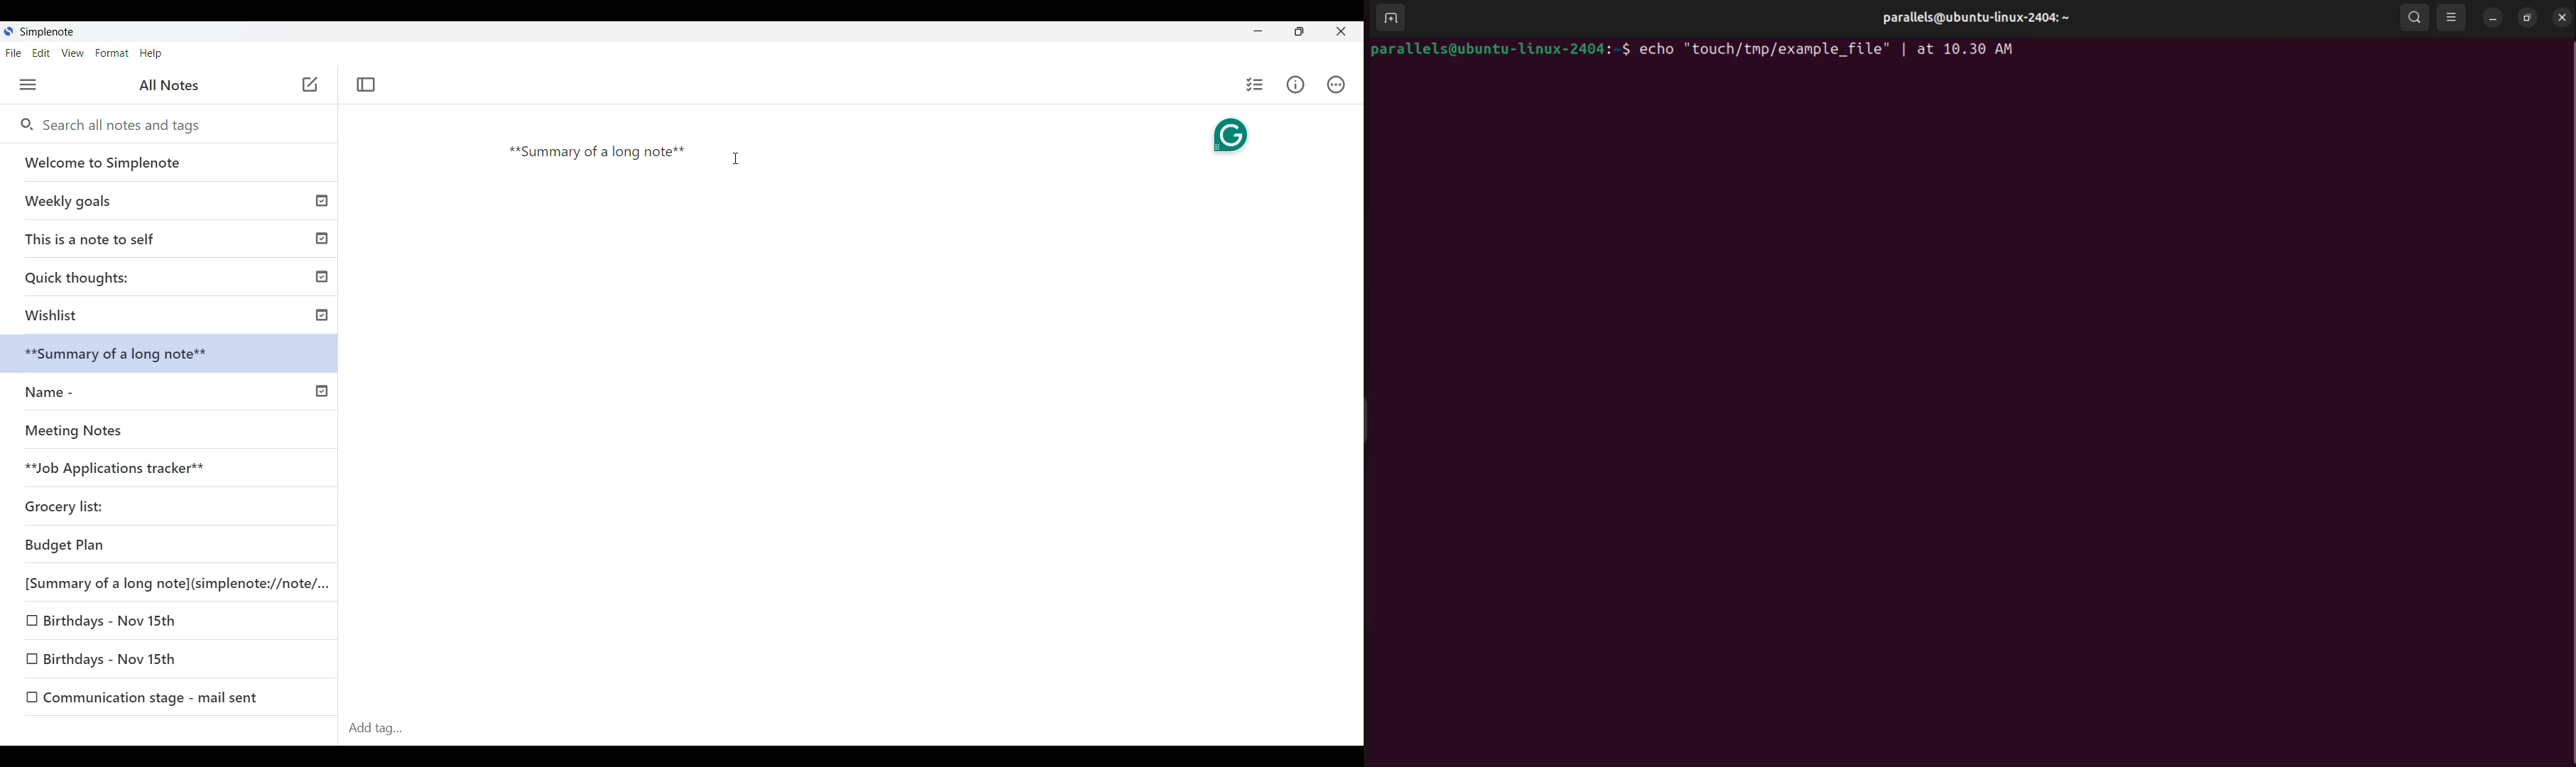 The width and height of the screenshot is (2576, 784). What do you see at coordinates (172, 314) in the screenshot?
I see `Wishlist` at bounding box center [172, 314].